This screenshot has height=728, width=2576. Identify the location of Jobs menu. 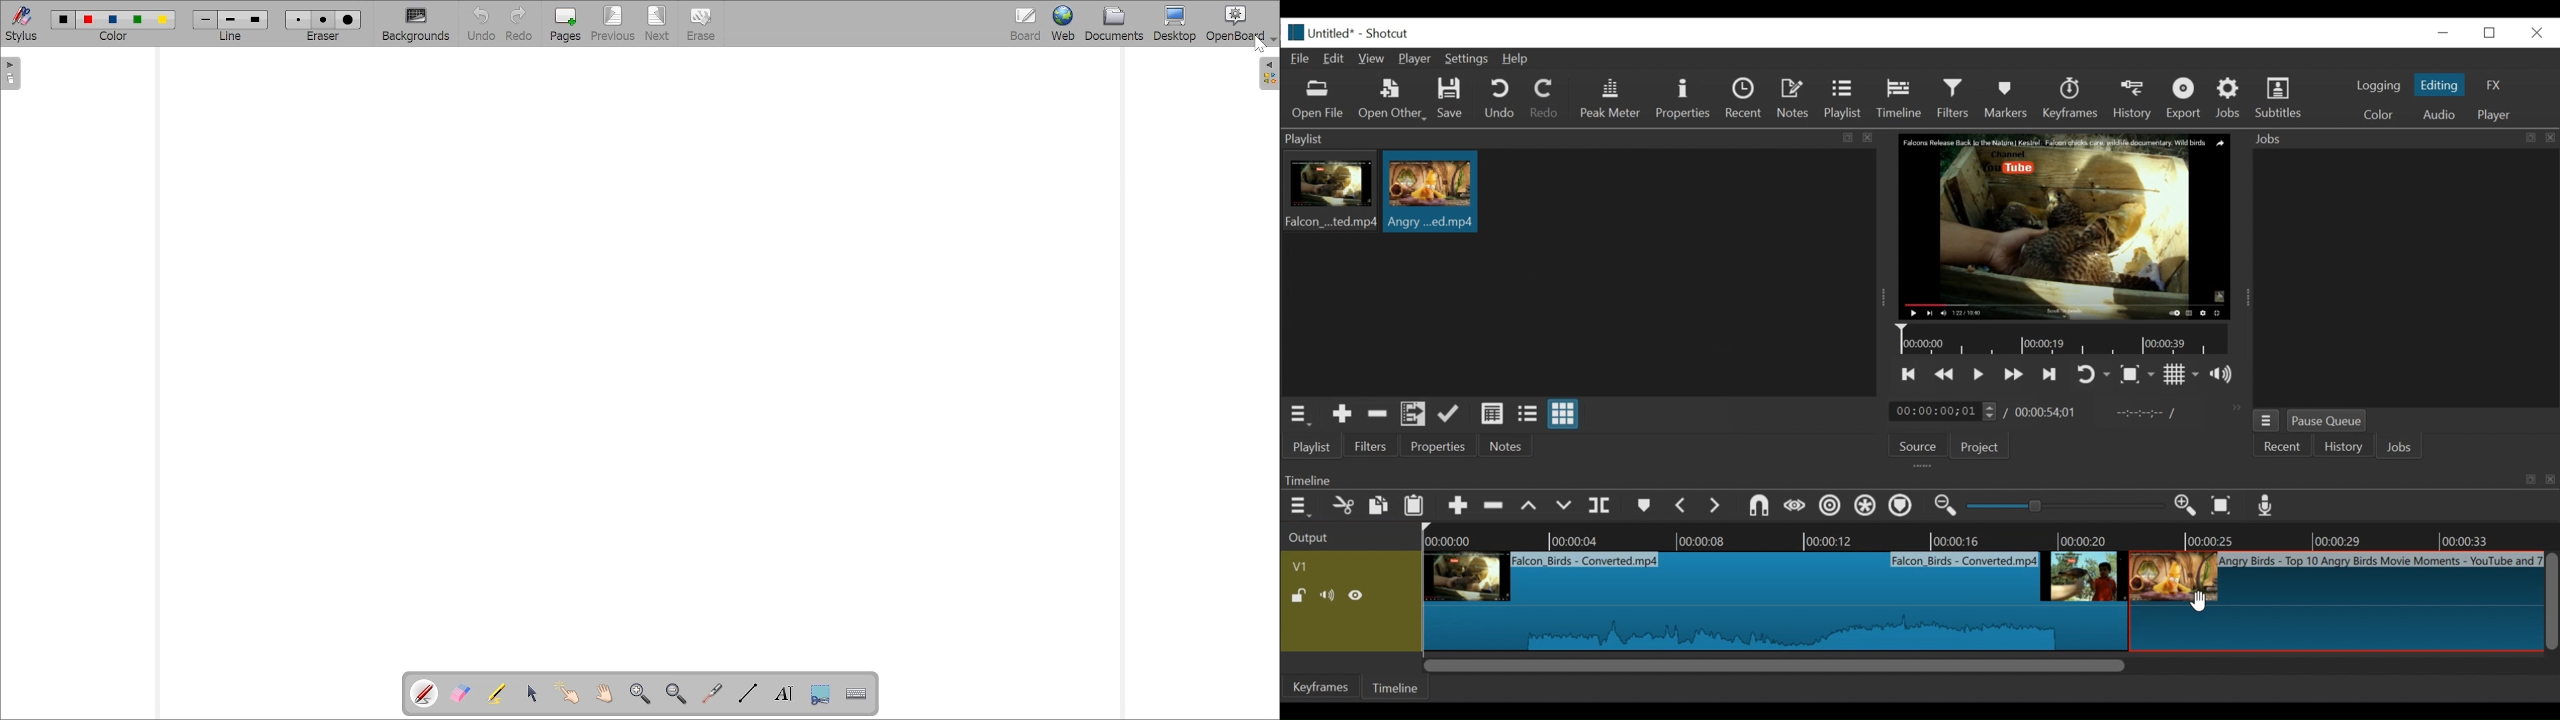
(2395, 137).